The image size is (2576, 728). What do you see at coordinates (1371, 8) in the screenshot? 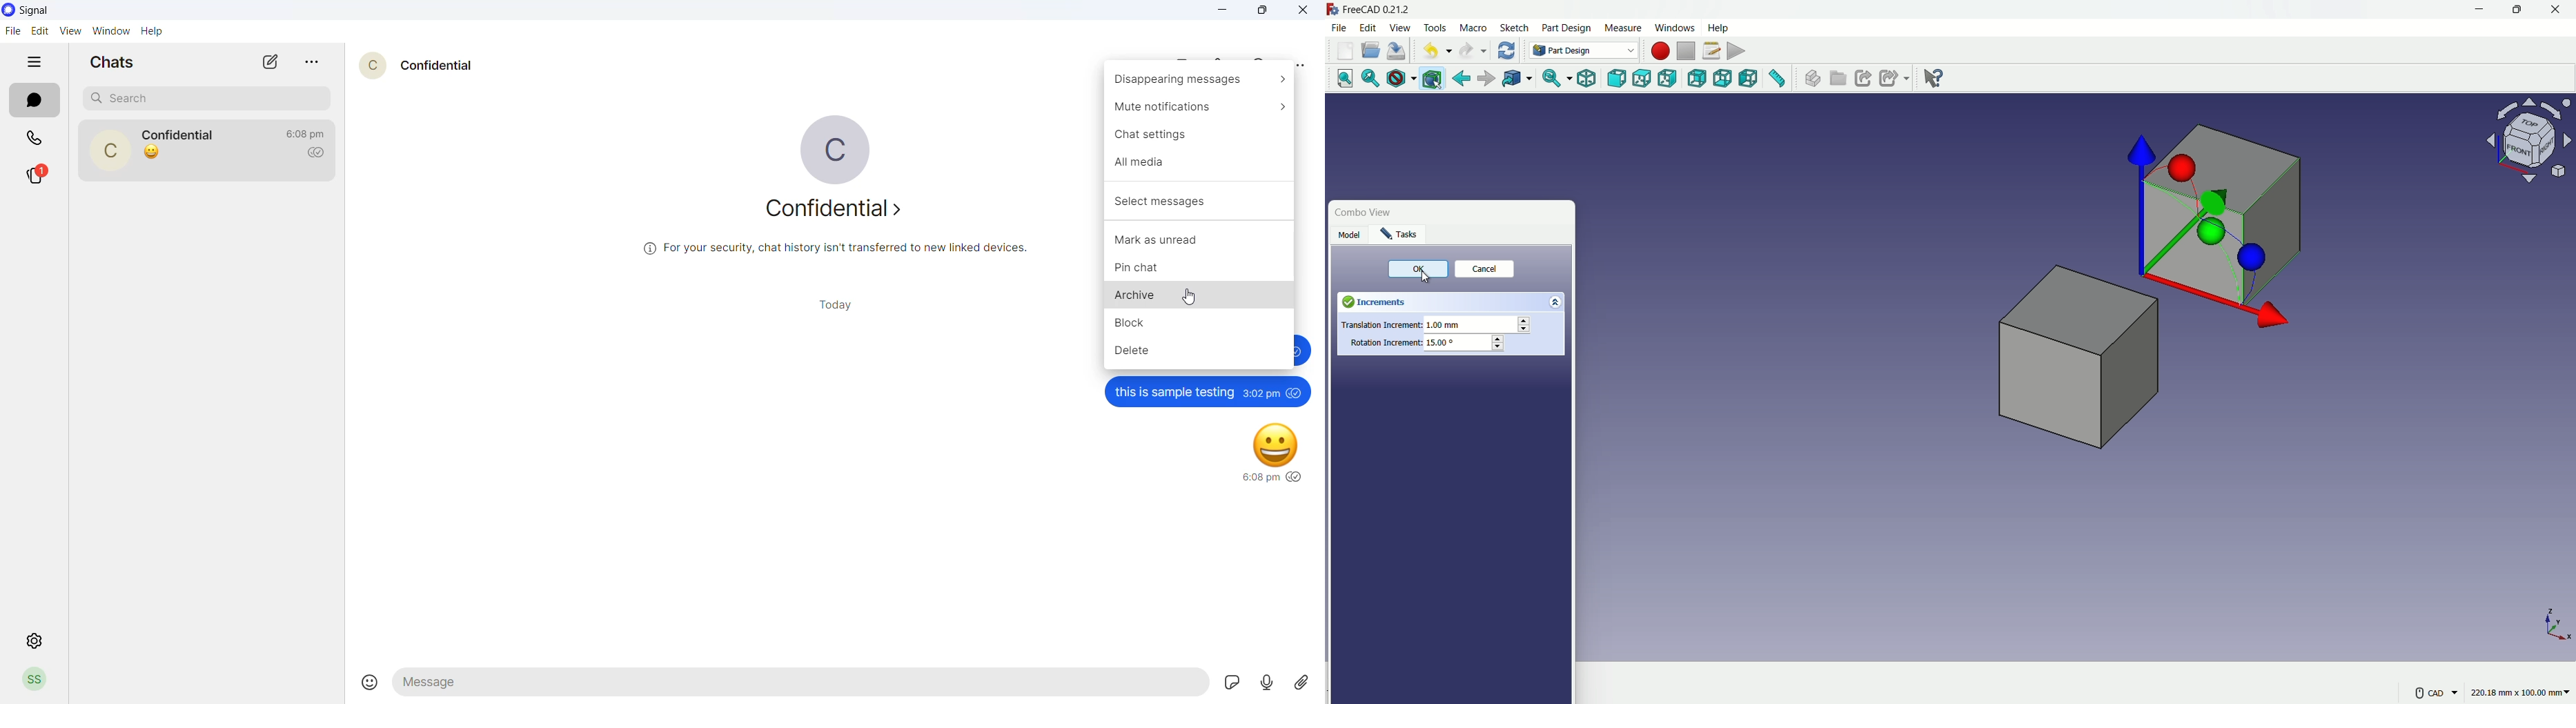
I see `FreeCAD 0.21.2` at bounding box center [1371, 8].